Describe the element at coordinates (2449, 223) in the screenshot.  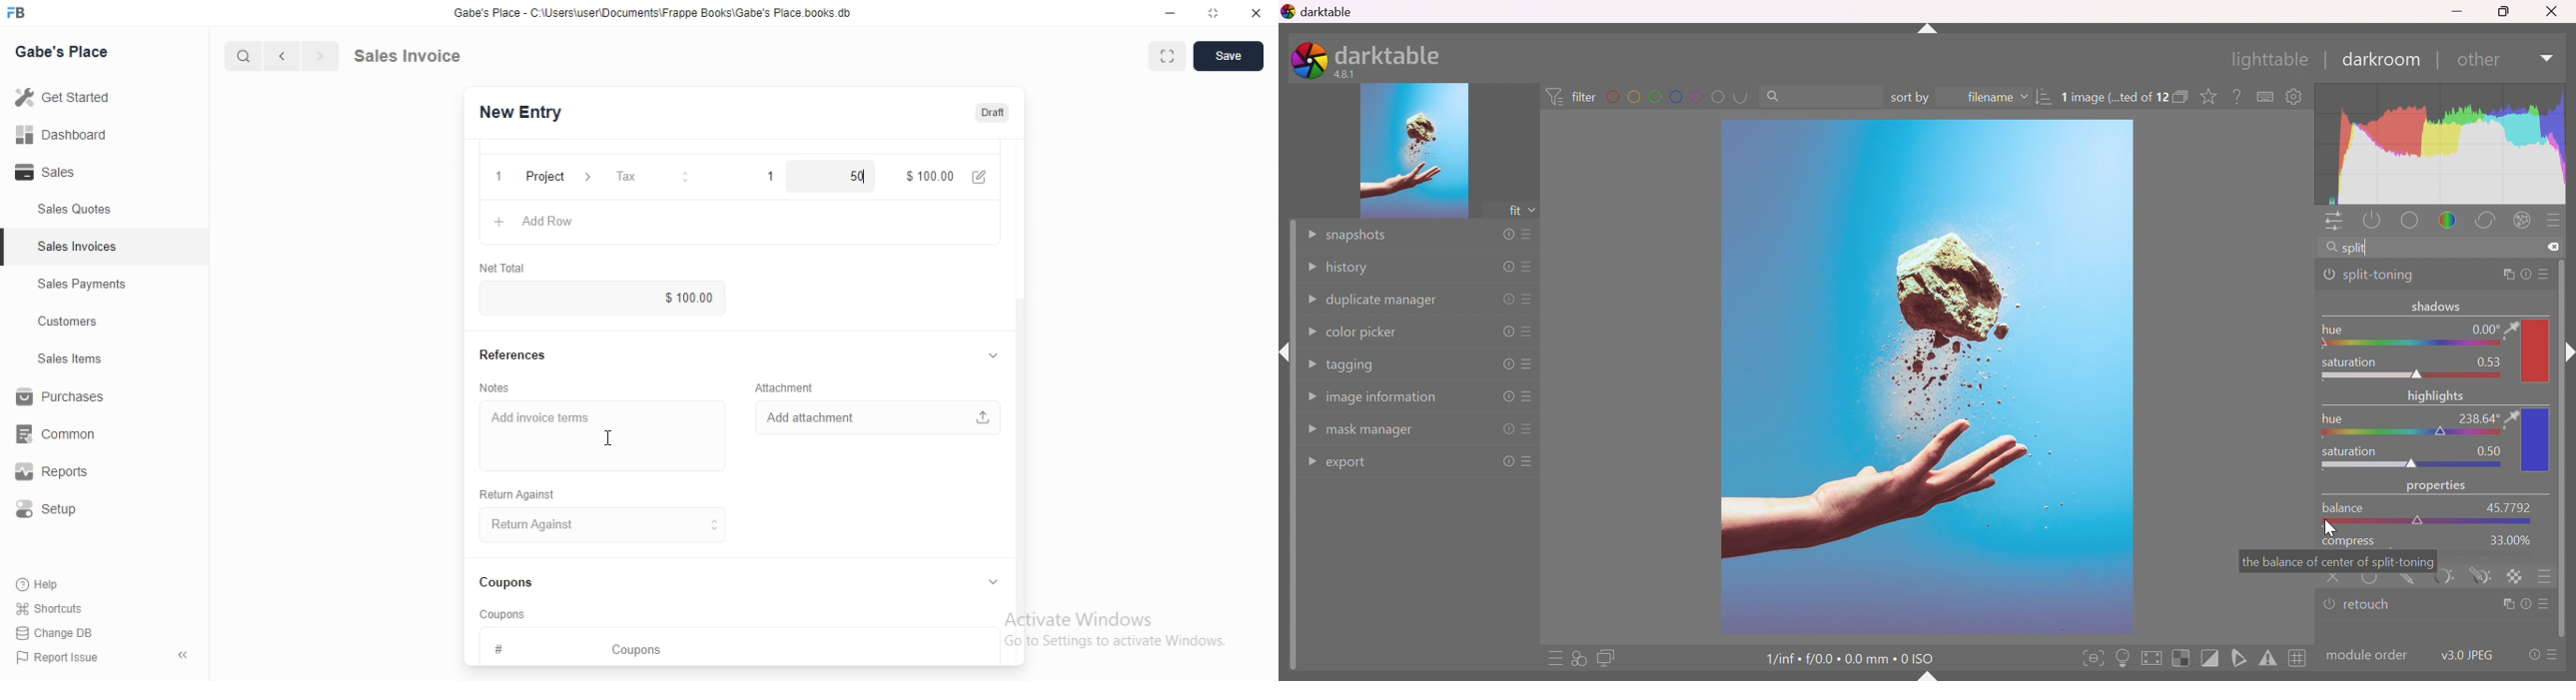
I see `color` at that location.